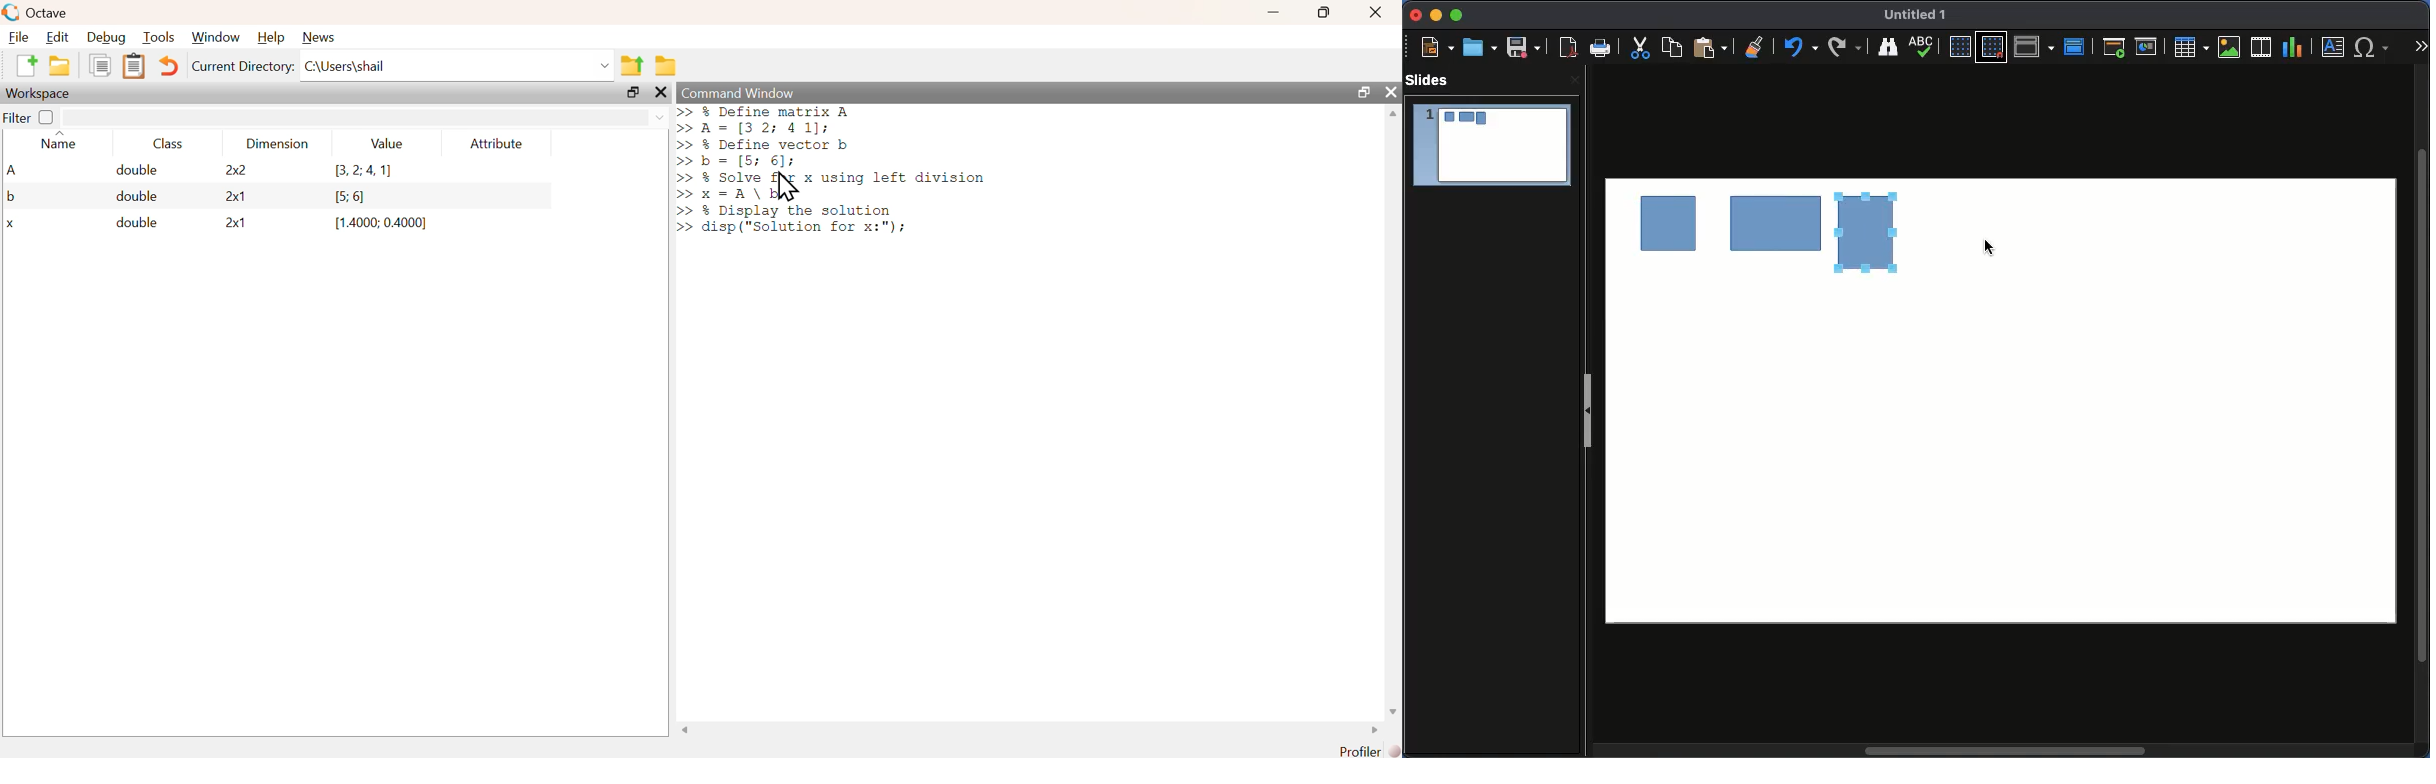 The width and height of the screenshot is (2436, 784). What do you see at coordinates (345, 196) in the screenshot?
I see `[5: 6]` at bounding box center [345, 196].